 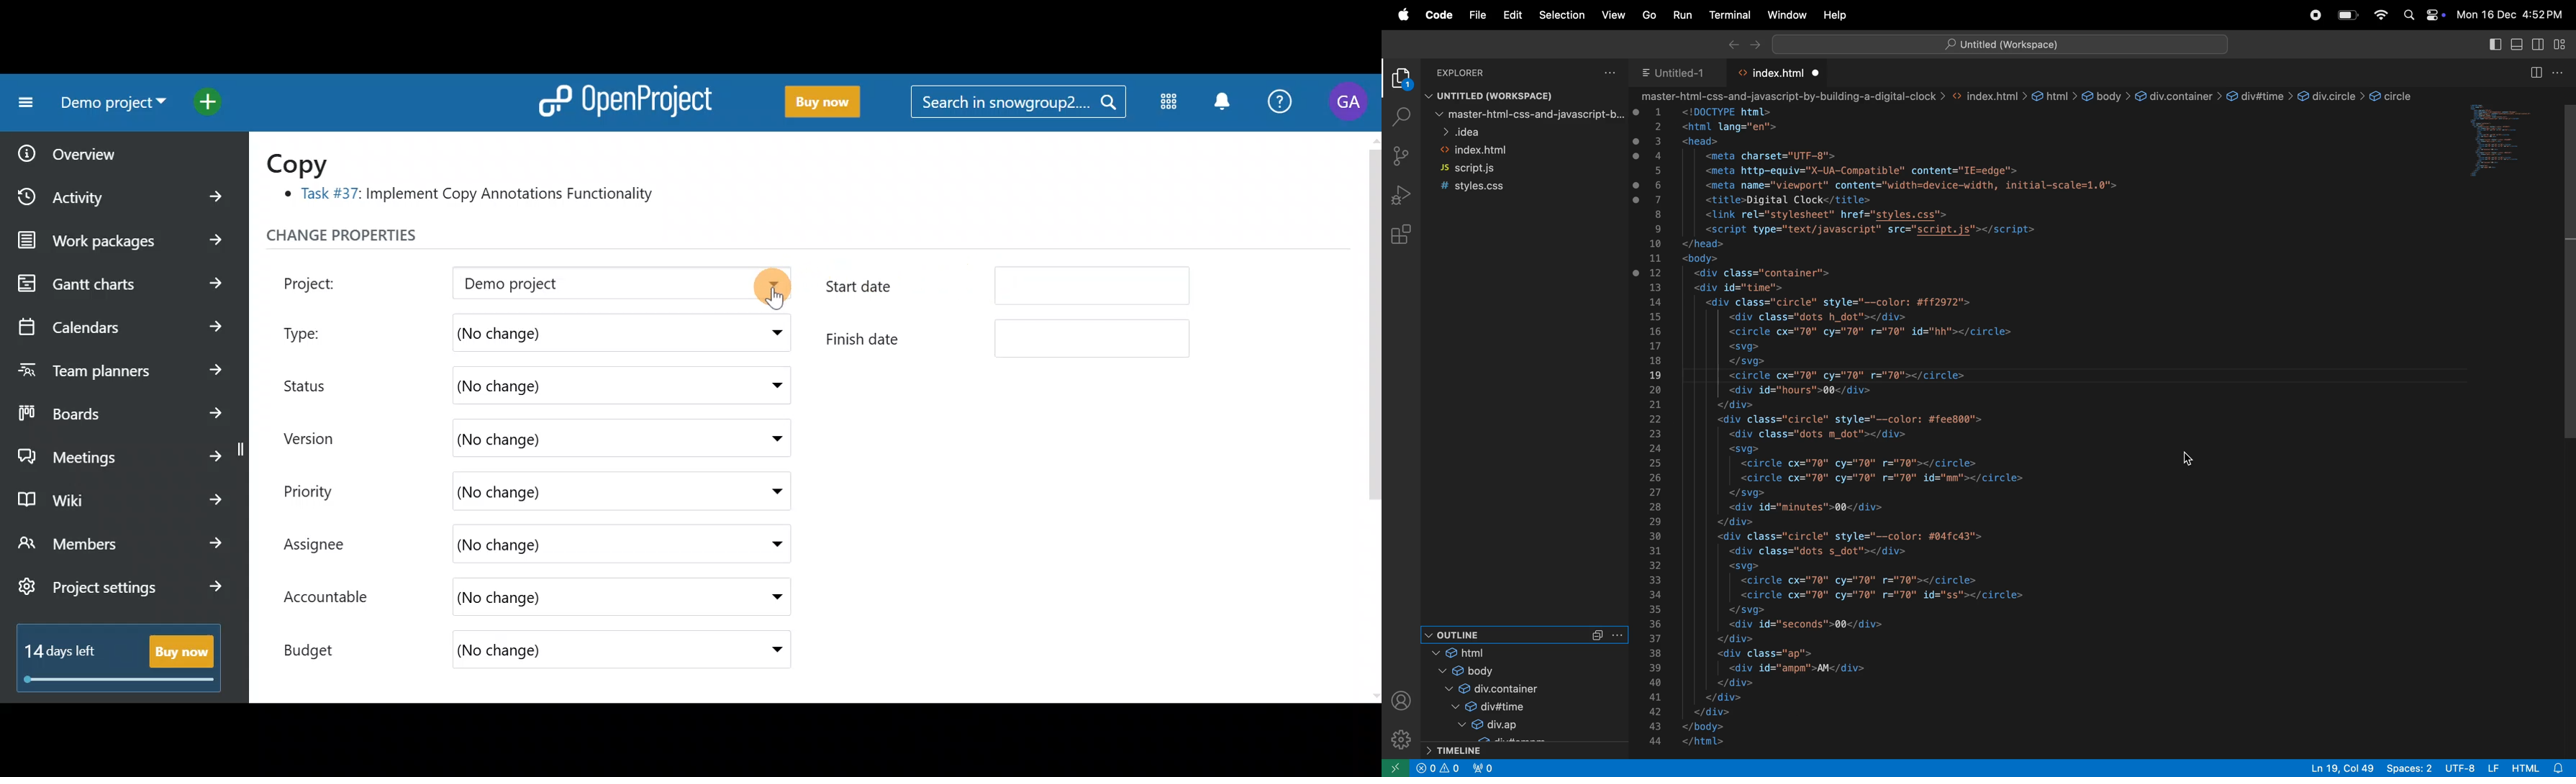 What do you see at coordinates (1526, 132) in the screenshot?
I see `idea` at bounding box center [1526, 132].